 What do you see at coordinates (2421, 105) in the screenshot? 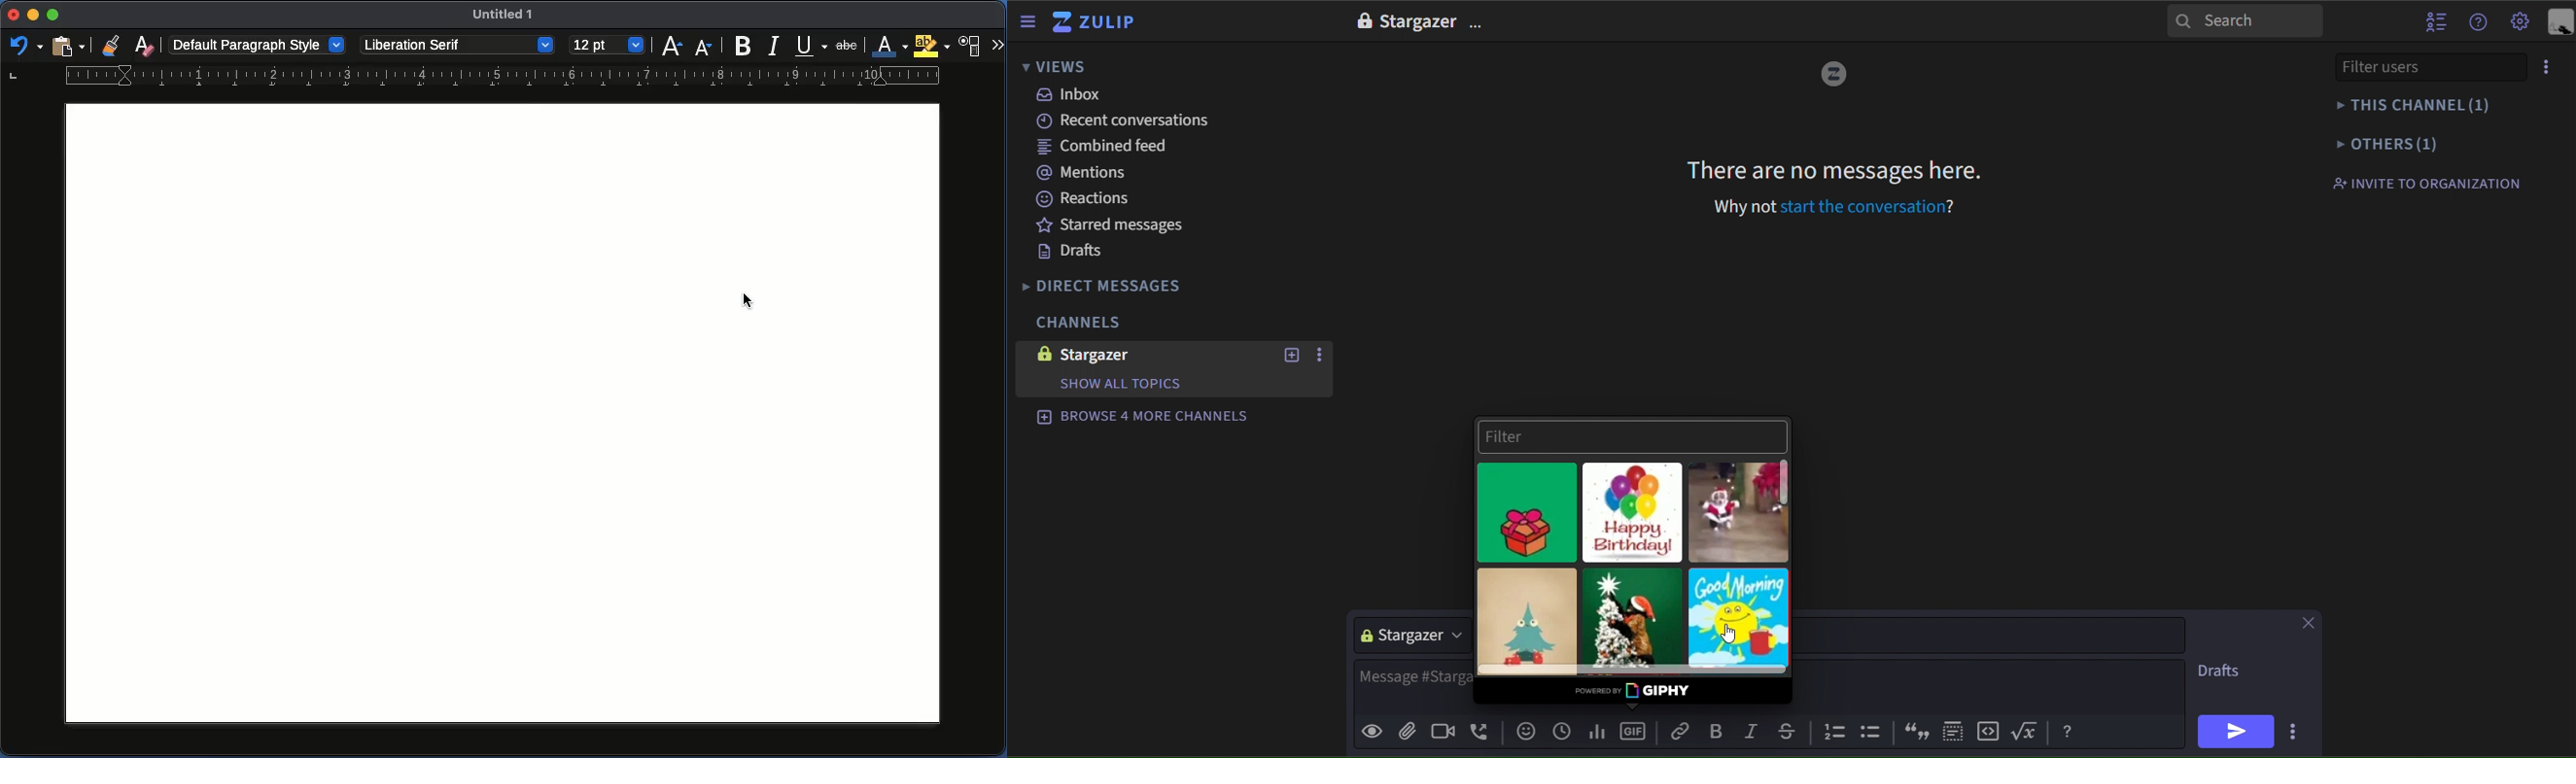
I see `This channel(1)` at bounding box center [2421, 105].